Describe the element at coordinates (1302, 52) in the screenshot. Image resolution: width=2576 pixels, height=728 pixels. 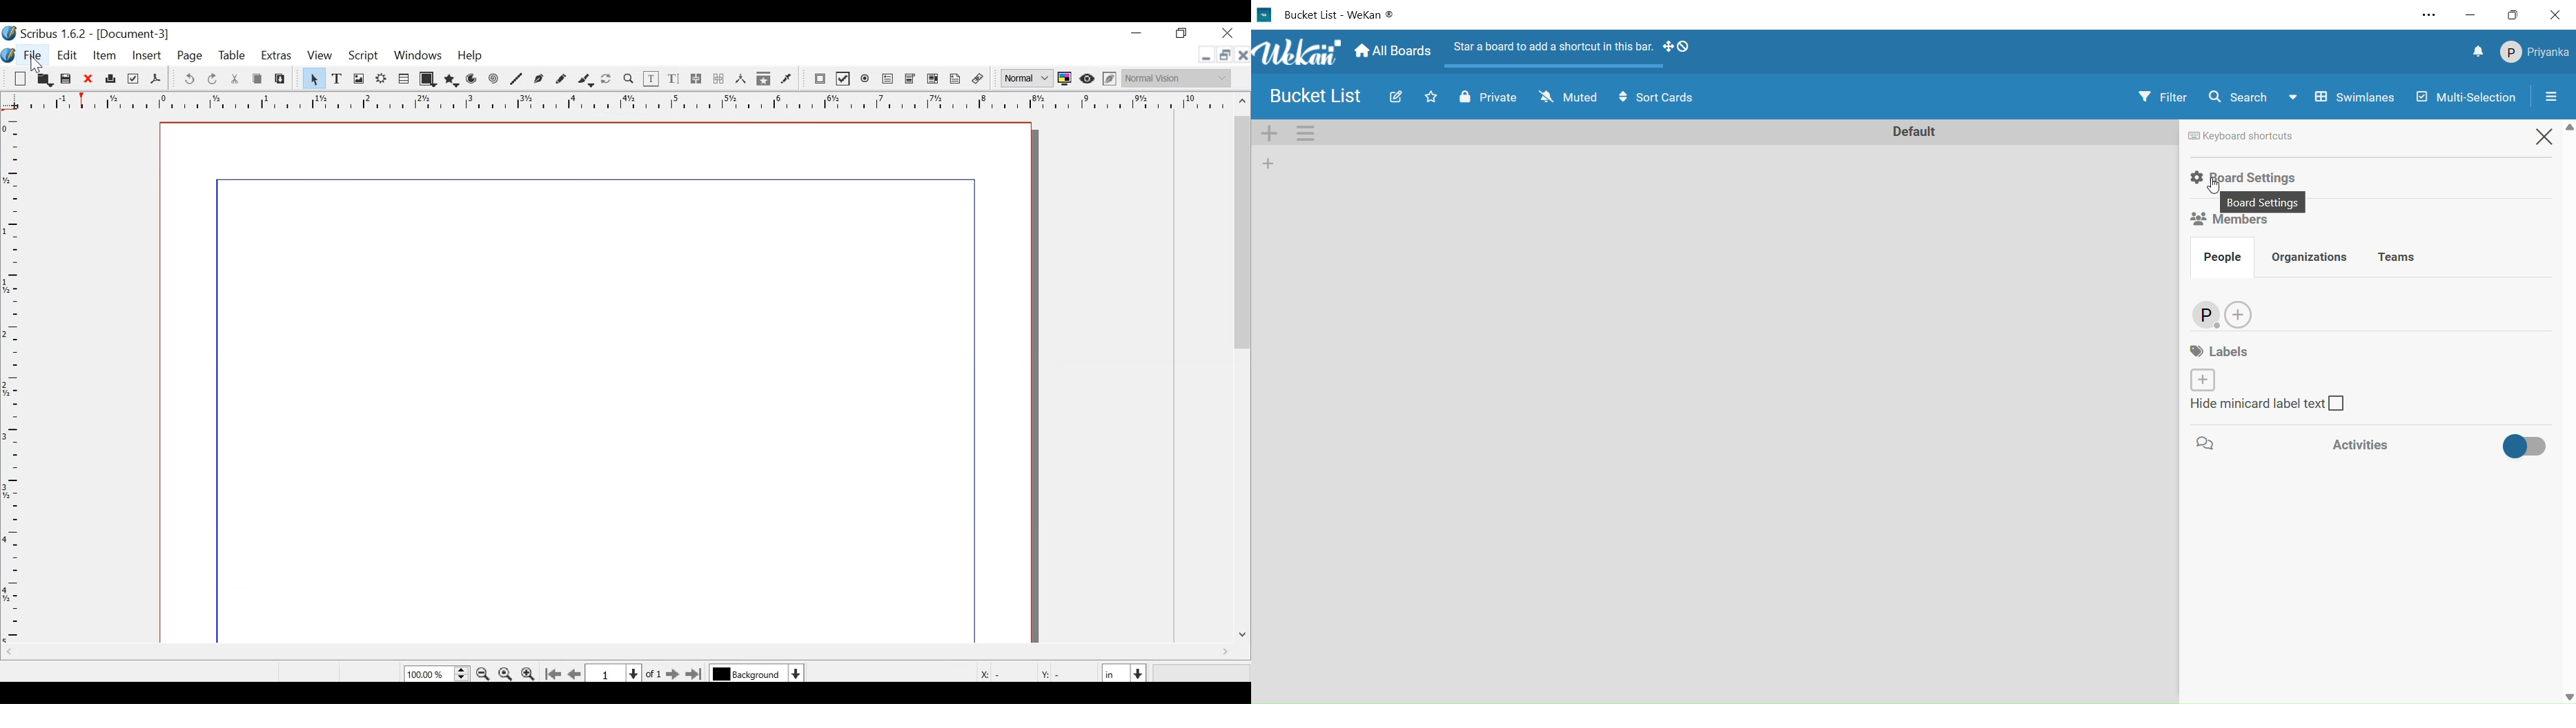
I see `title` at that location.